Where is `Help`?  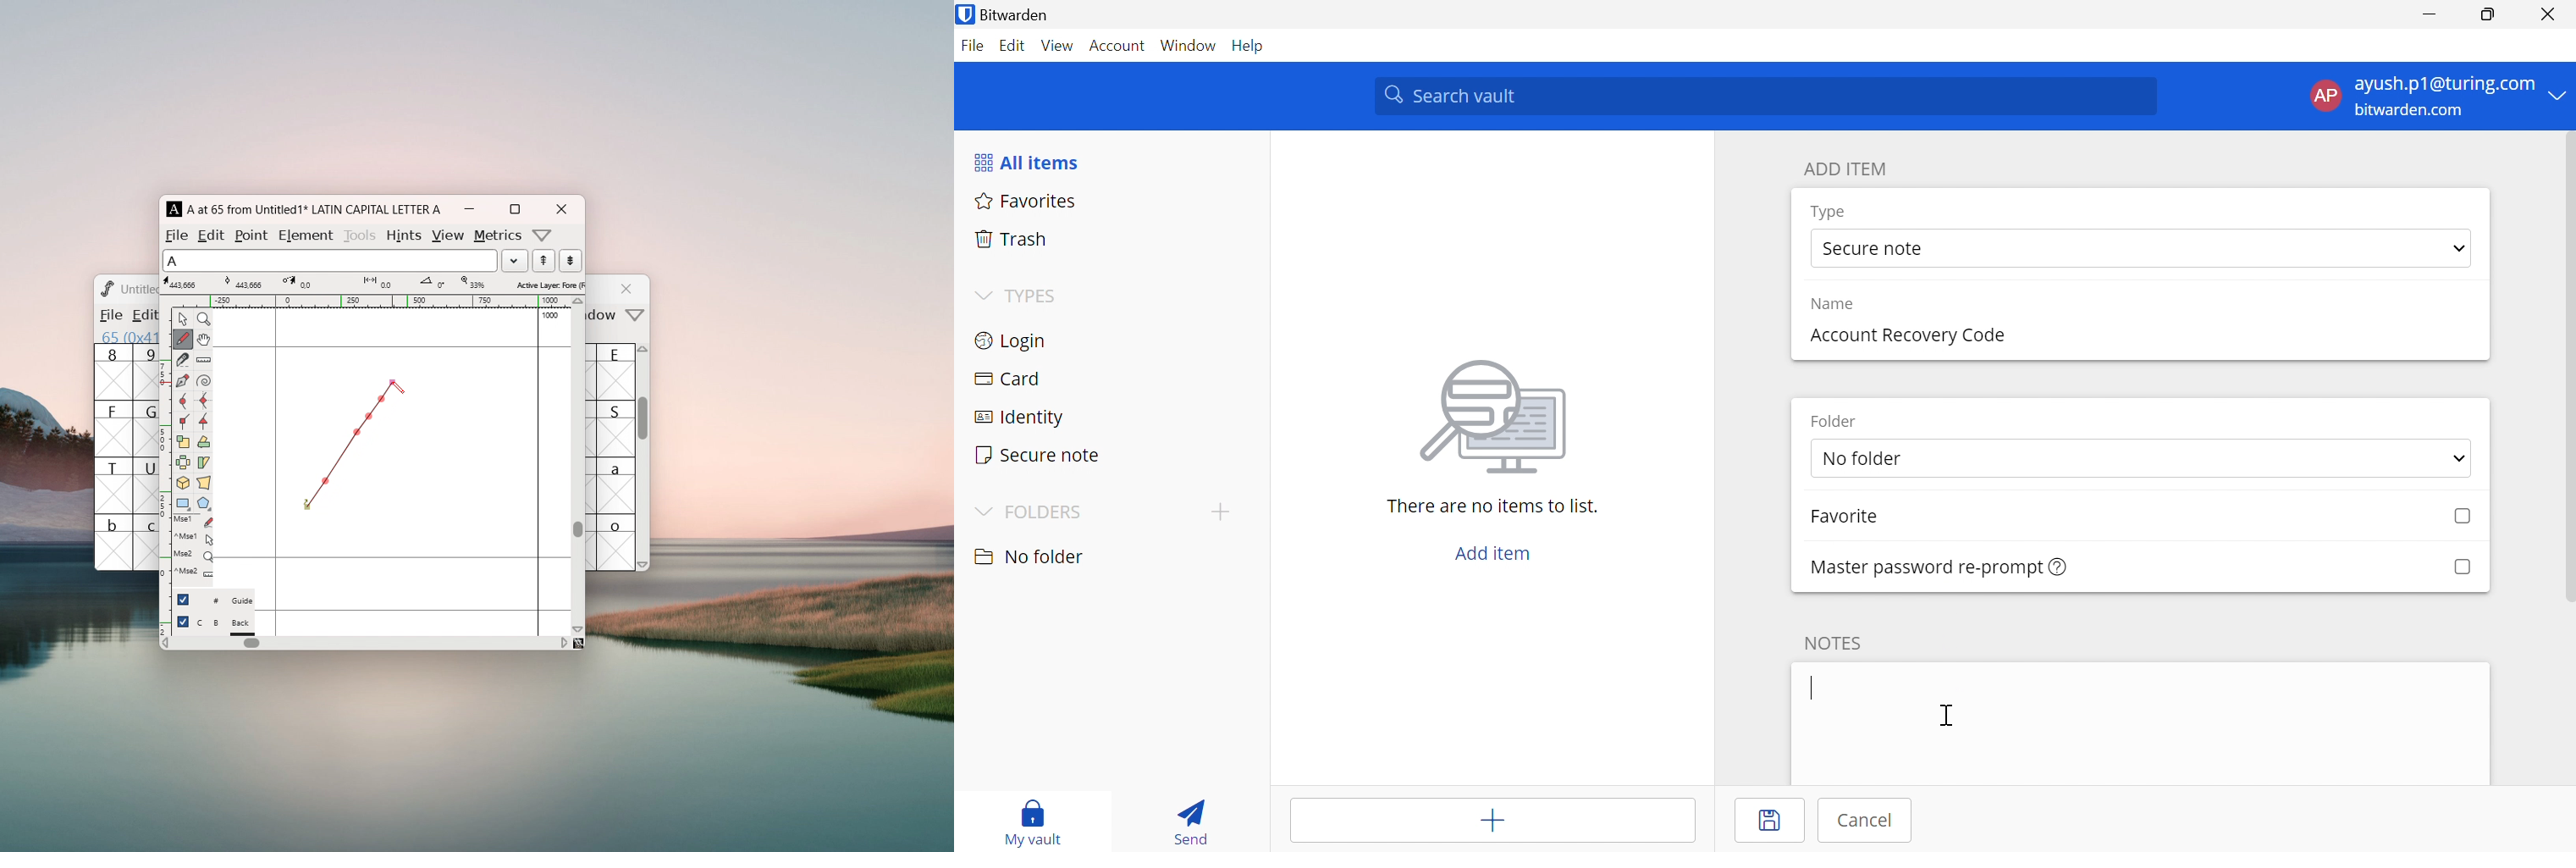
Help is located at coordinates (1250, 46).